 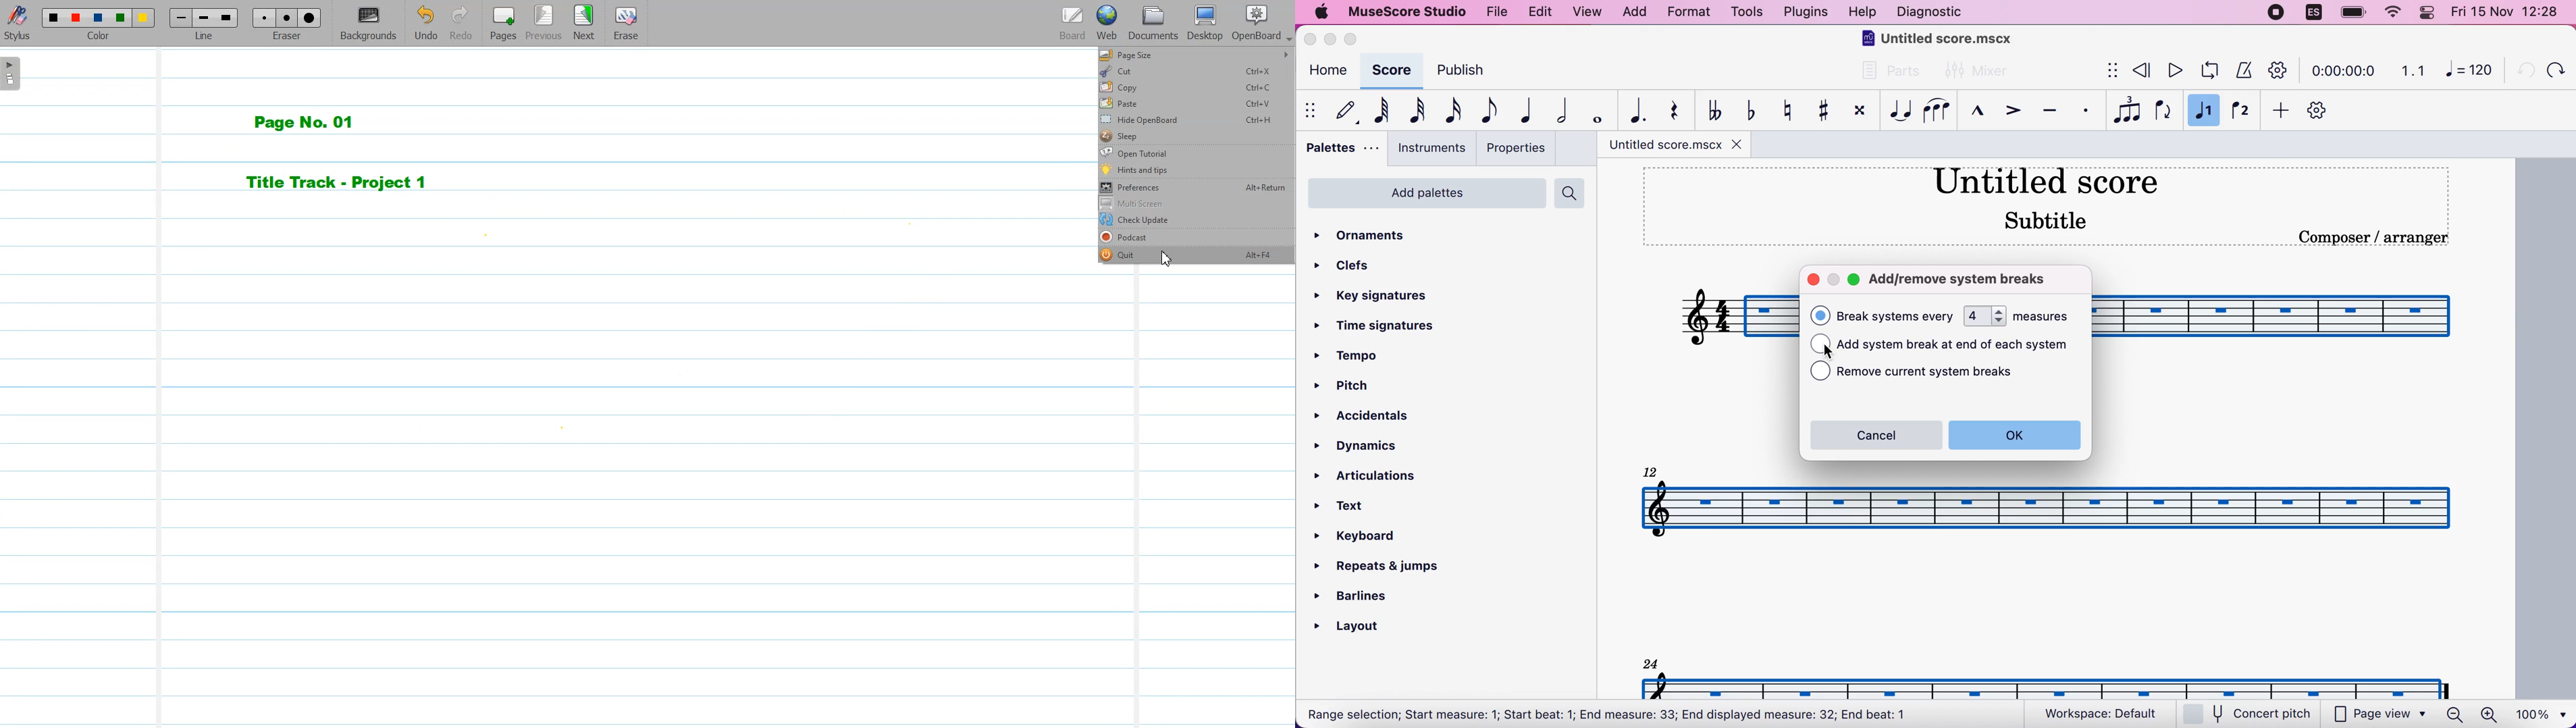 I want to click on key signature, so click(x=1382, y=297).